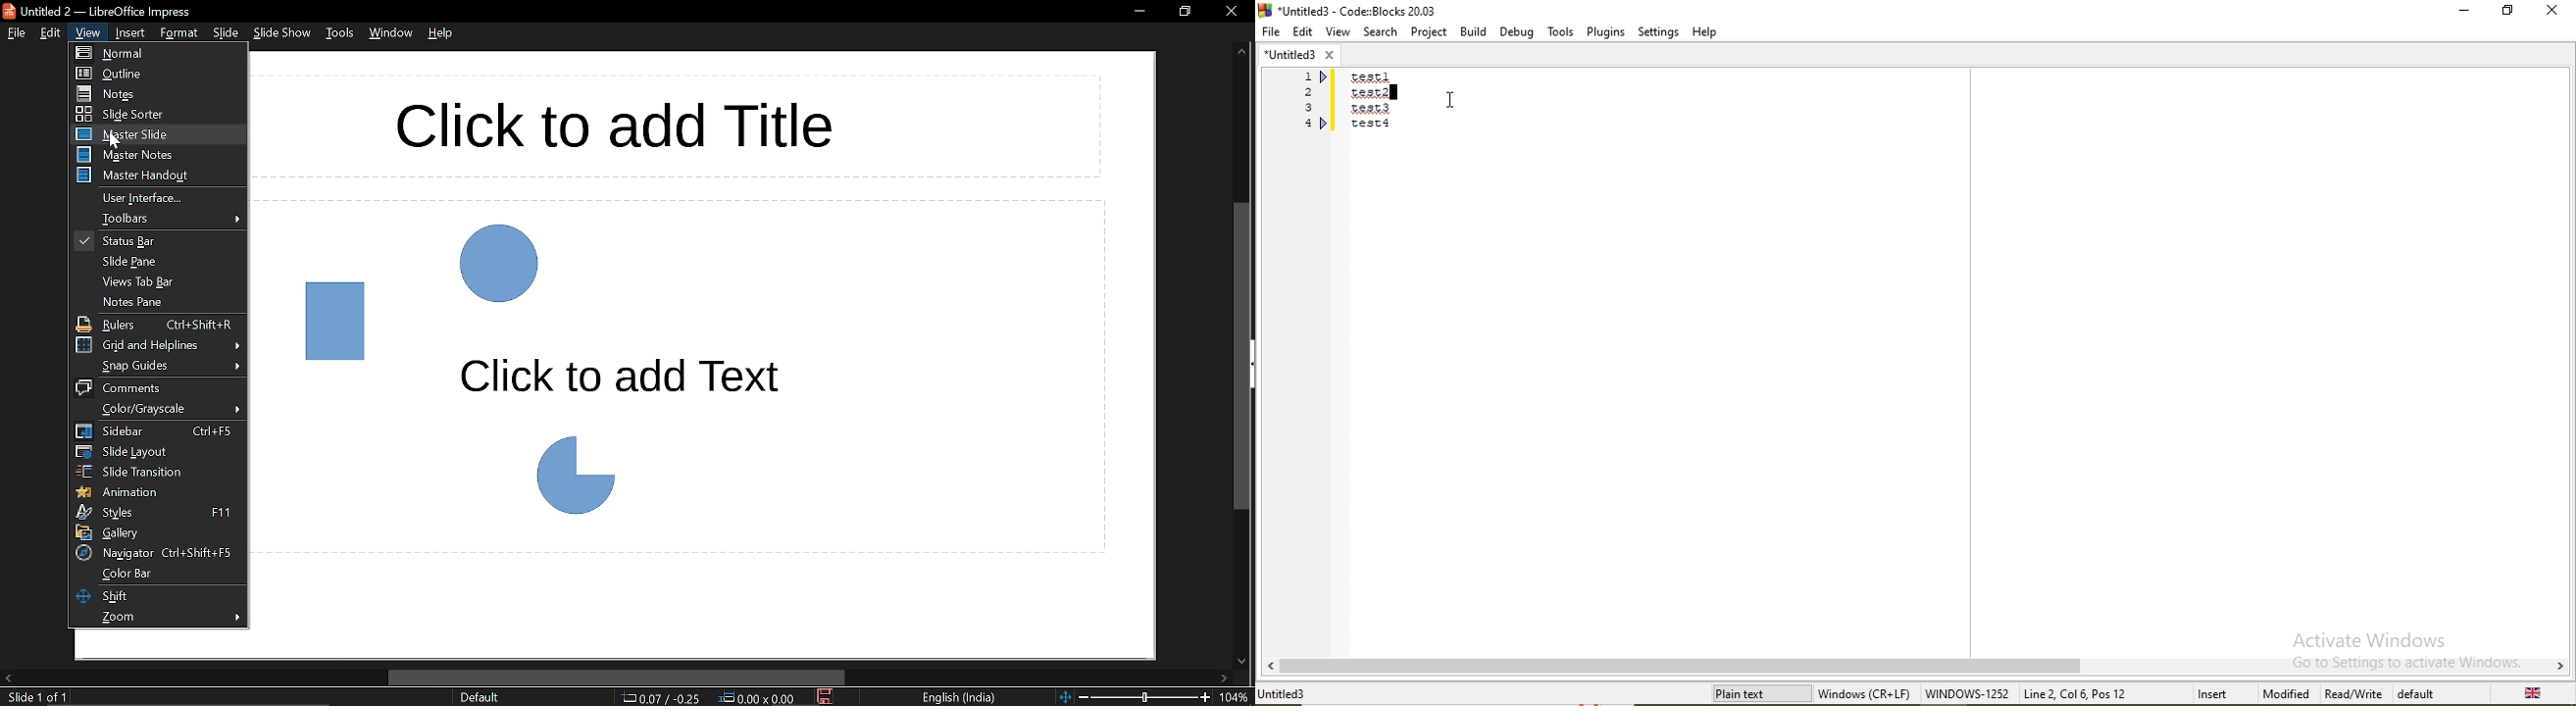 The image size is (2576, 728). I want to click on Cursor, so click(116, 140).